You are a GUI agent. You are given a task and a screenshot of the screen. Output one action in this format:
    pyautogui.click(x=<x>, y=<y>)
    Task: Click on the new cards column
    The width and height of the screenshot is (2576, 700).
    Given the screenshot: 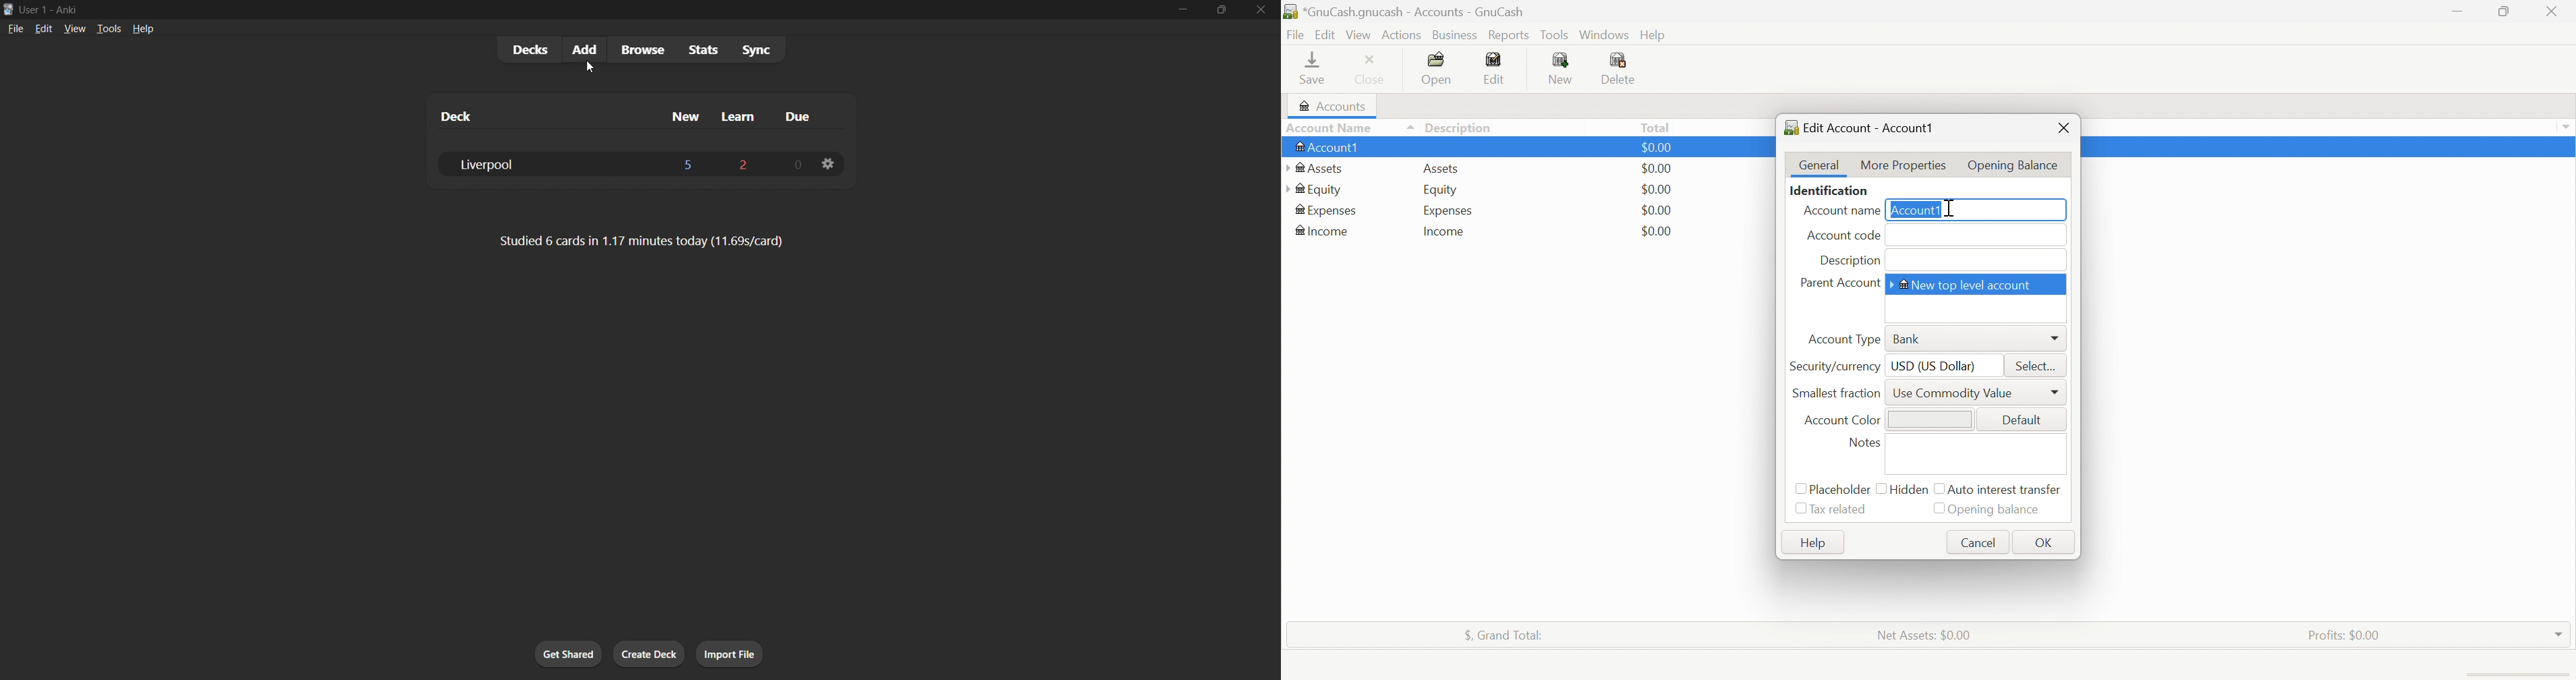 What is the action you would take?
    pyautogui.click(x=685, y=116)
    